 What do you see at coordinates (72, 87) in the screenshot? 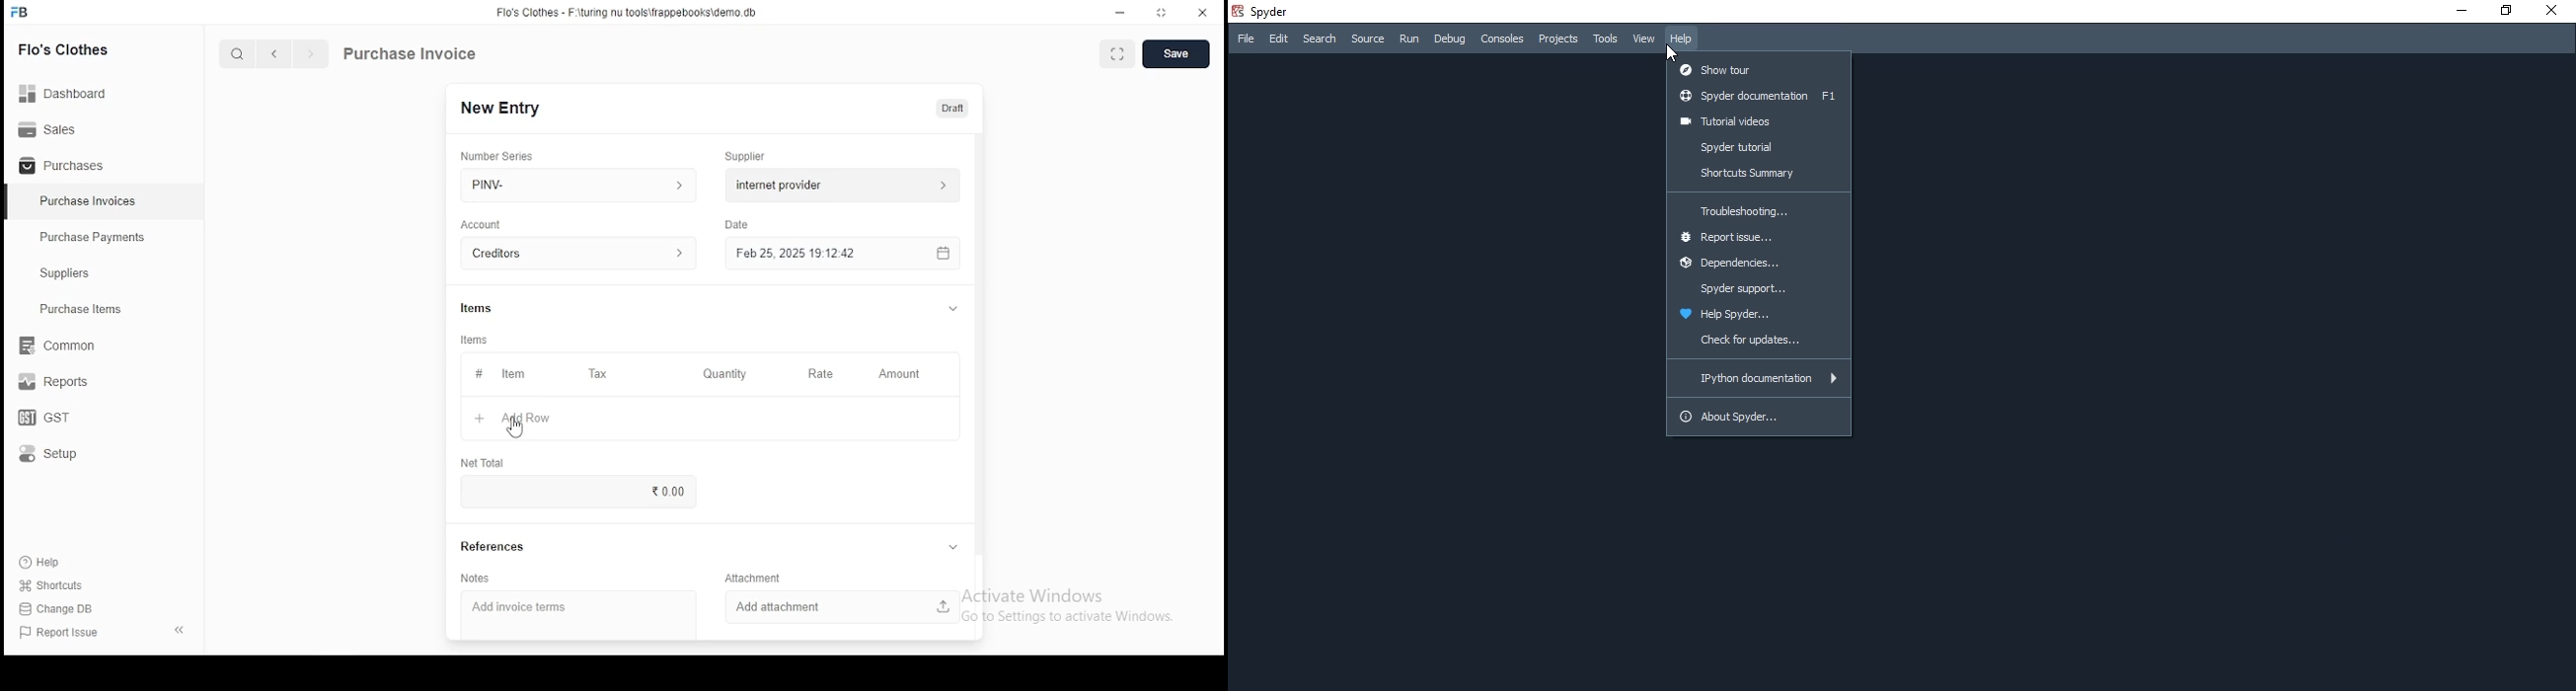
I see `dashboard` at bounding box center [72, 87].